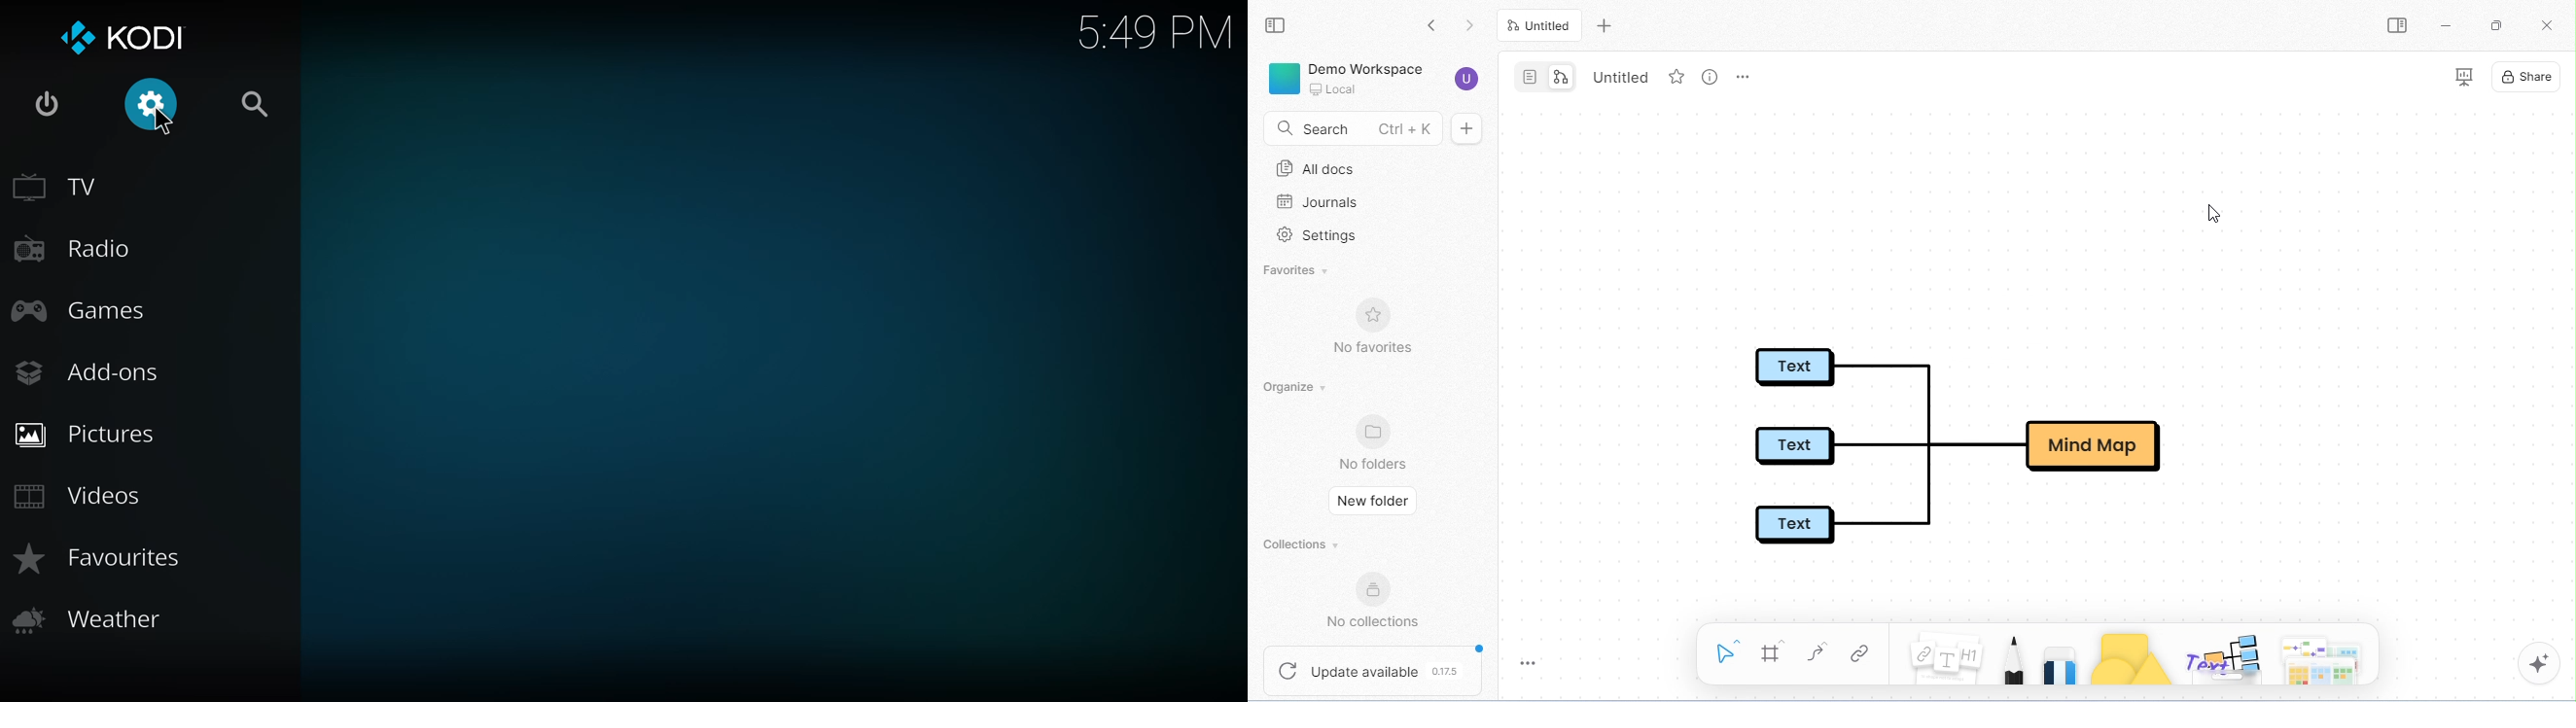  Describe the element at coordinates (1817, 653) in the screenshot. I see `connectors` at that location.